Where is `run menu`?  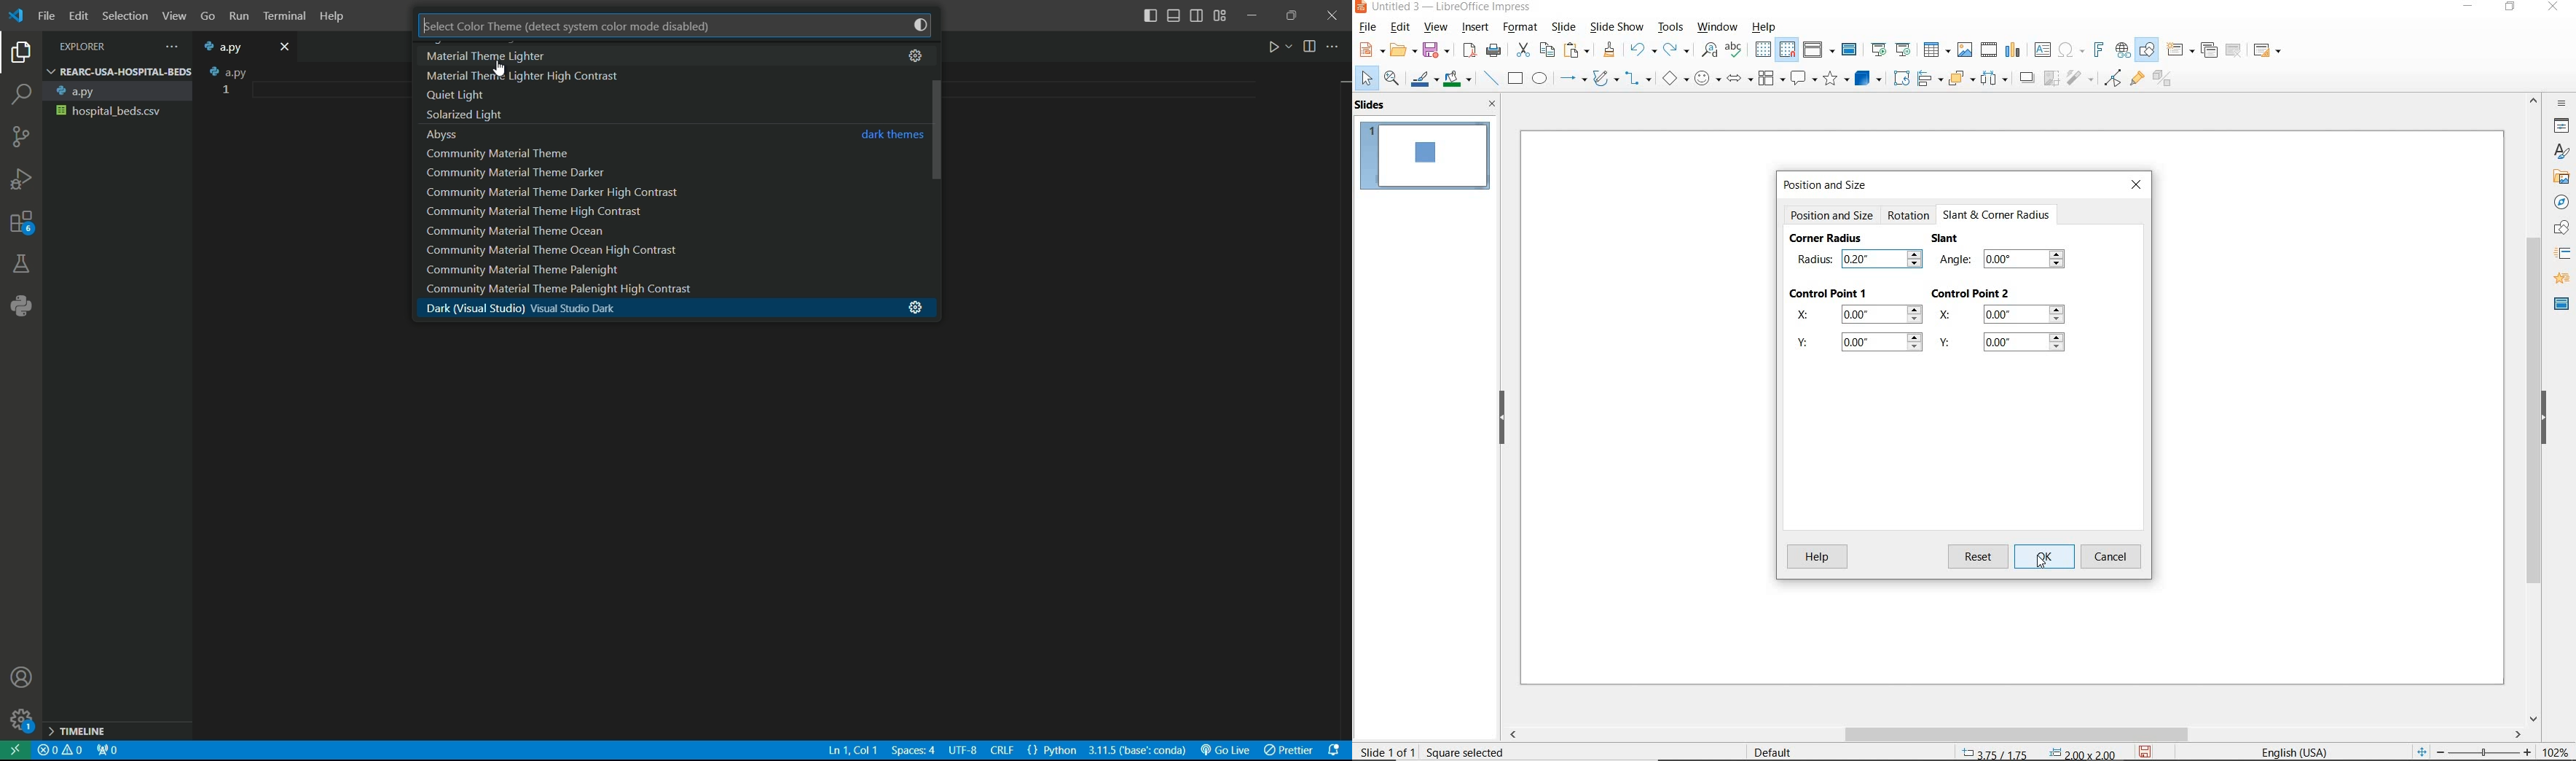
run menu is located at coordinates (237, 17).